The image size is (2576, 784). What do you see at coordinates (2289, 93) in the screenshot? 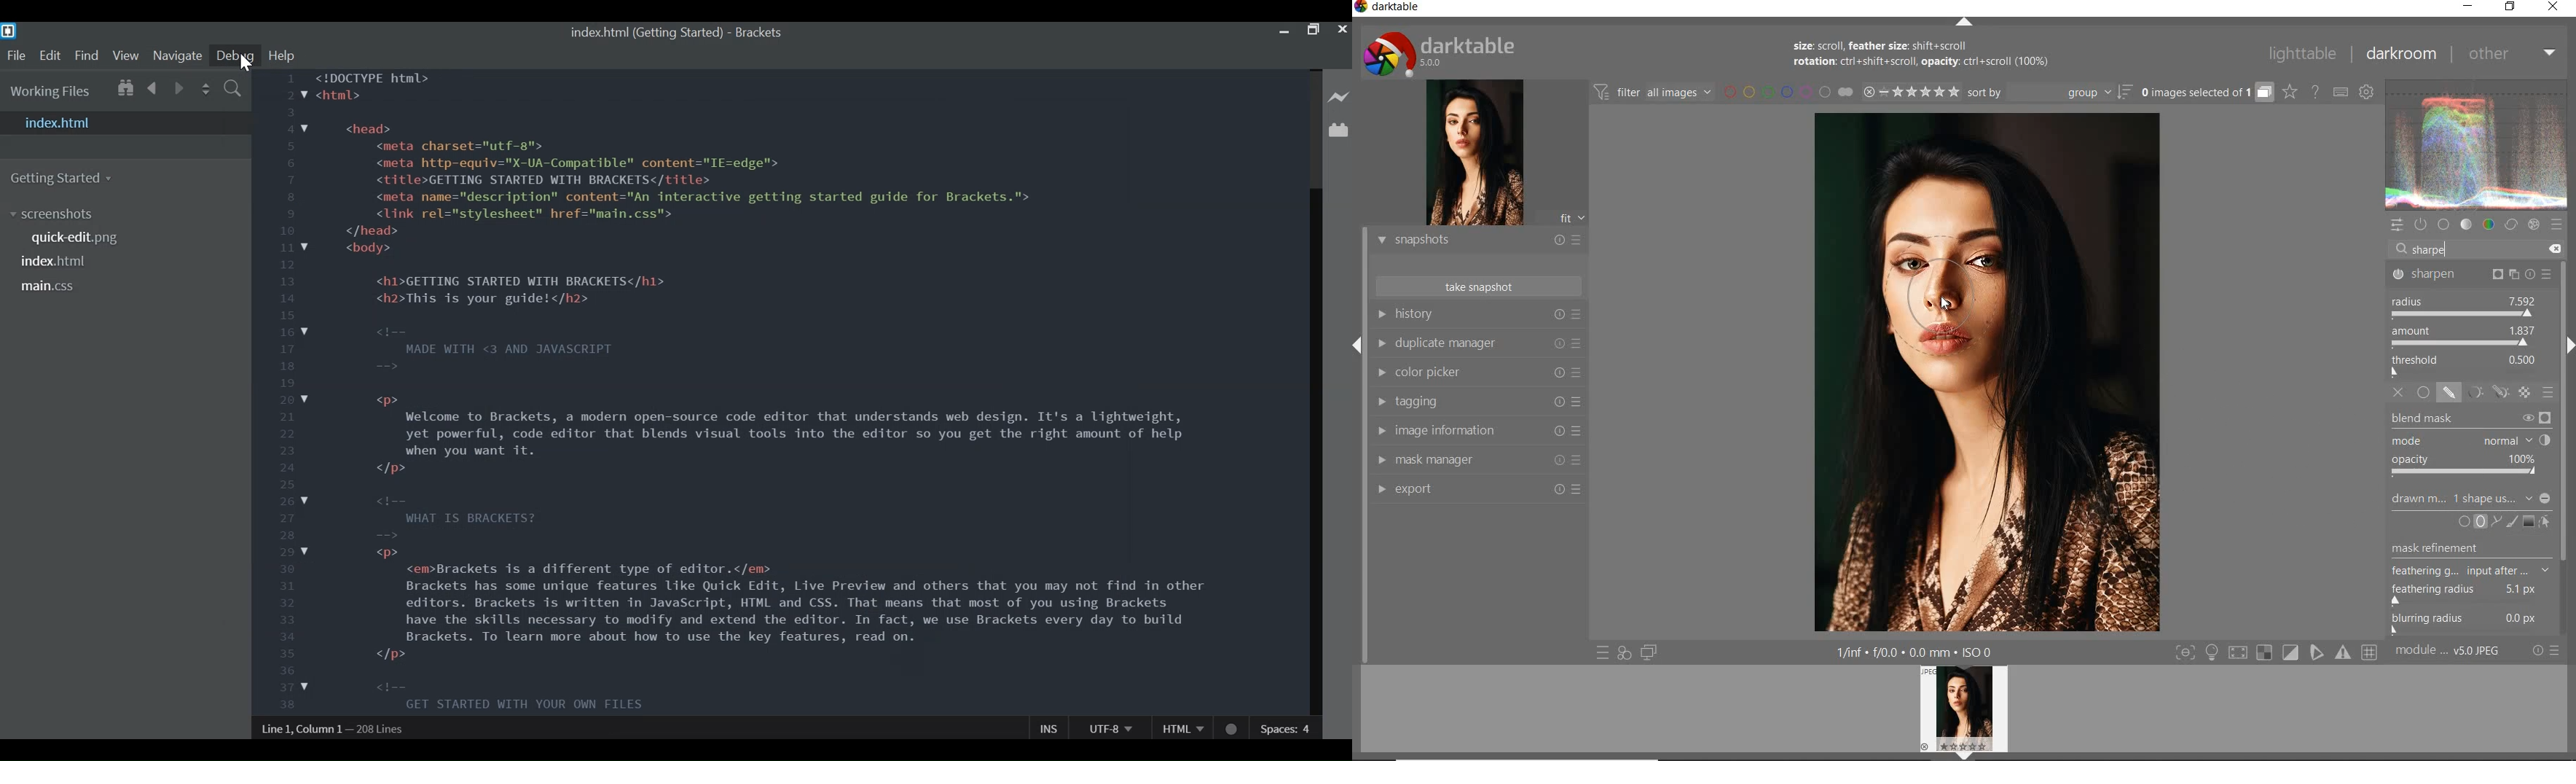
I see `change overlays shown on thumbnails` at bounding box center [2289, 93].